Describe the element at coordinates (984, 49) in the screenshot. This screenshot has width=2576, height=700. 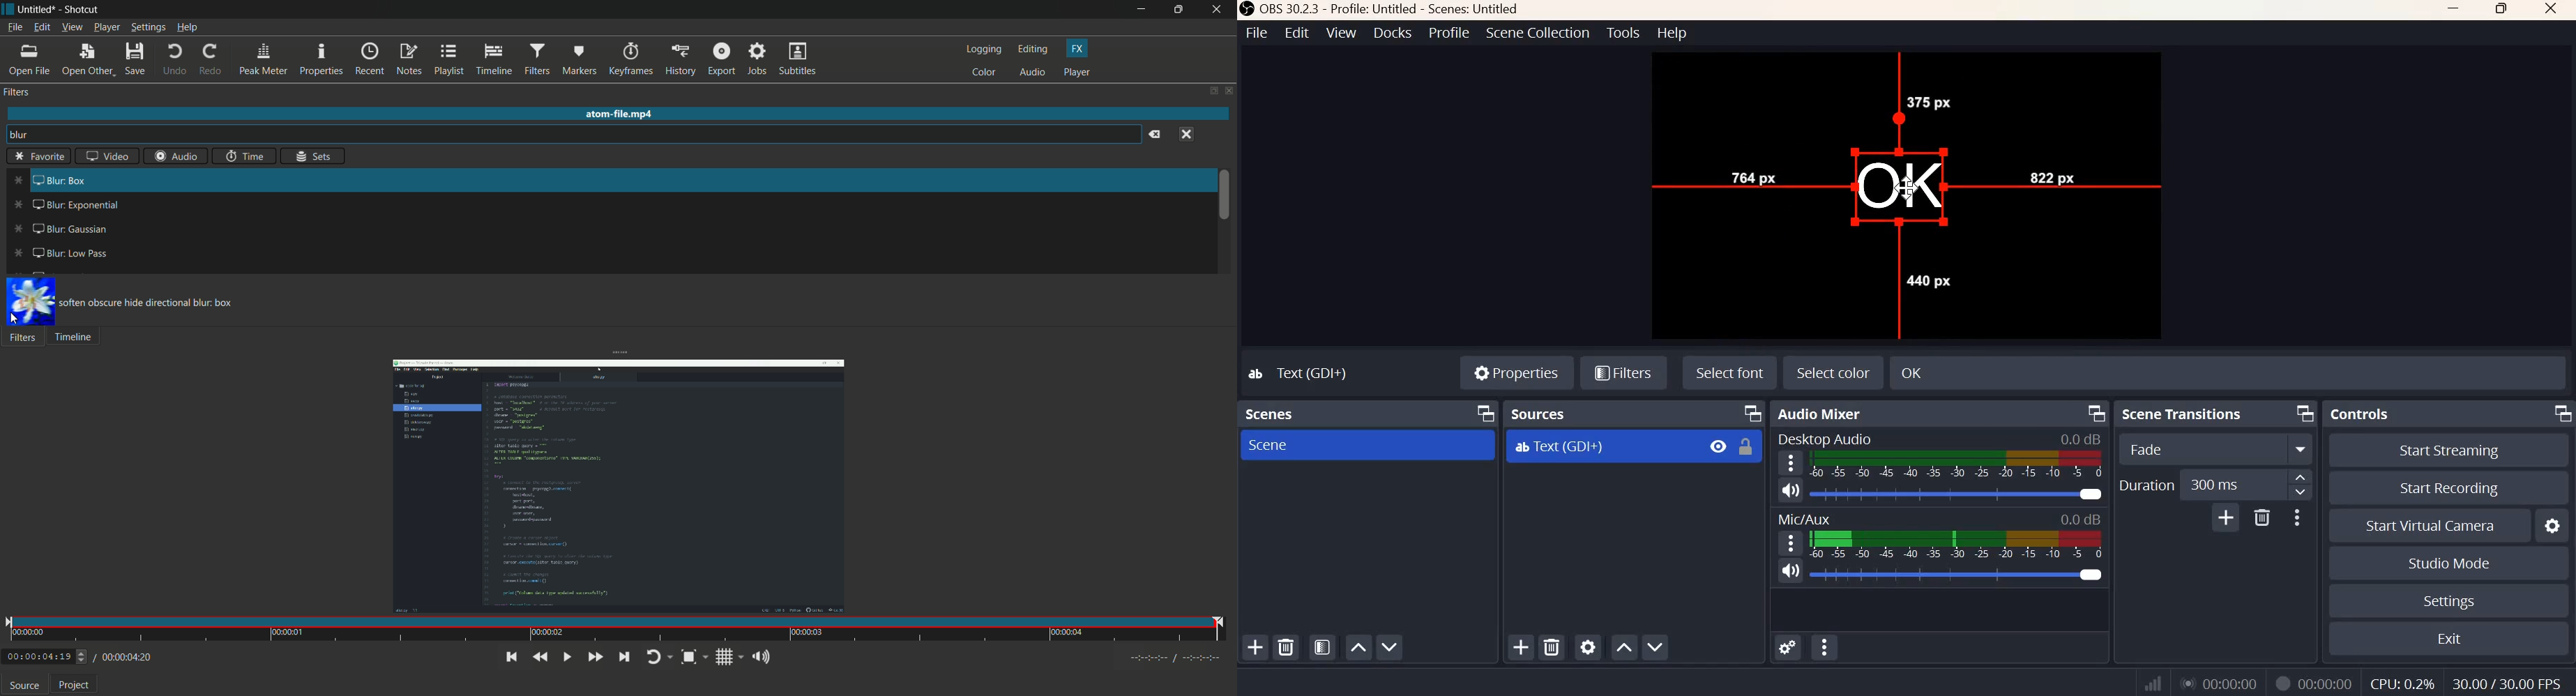
I see `logging` at that location.